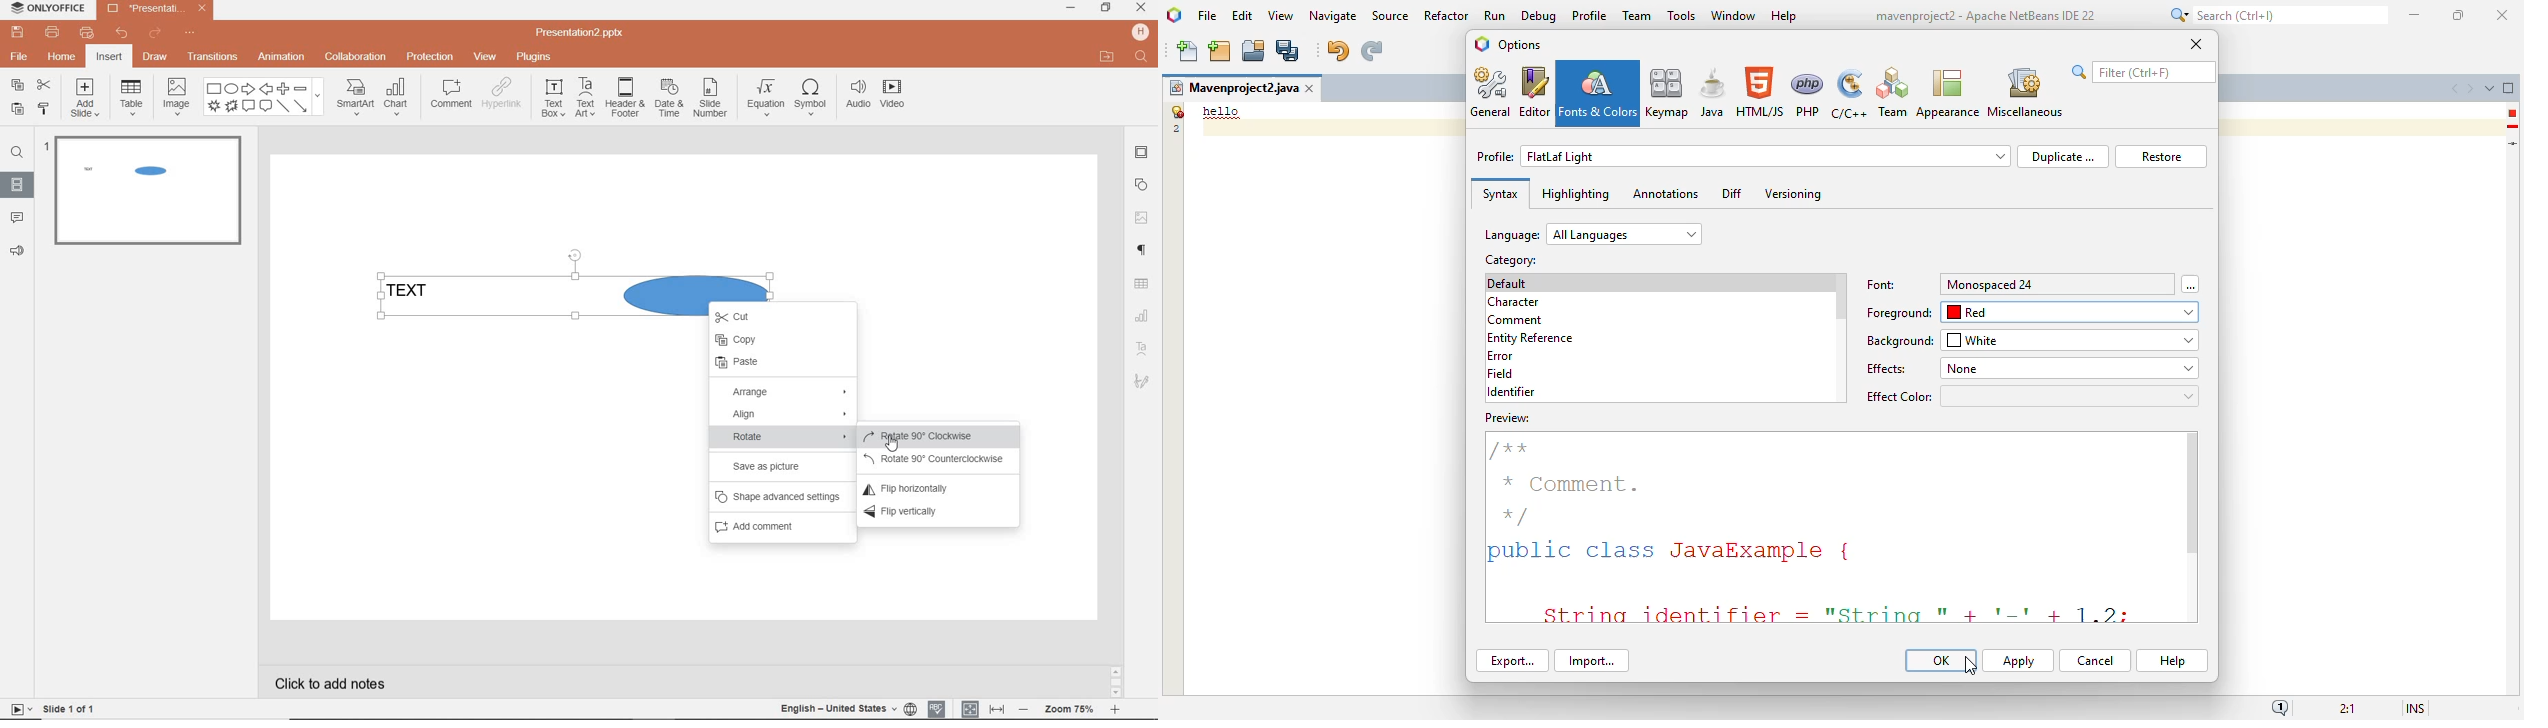 Image resolution: width=2548 pixels, height=728 pixels. I want to click on plugins, so click(533, 58).